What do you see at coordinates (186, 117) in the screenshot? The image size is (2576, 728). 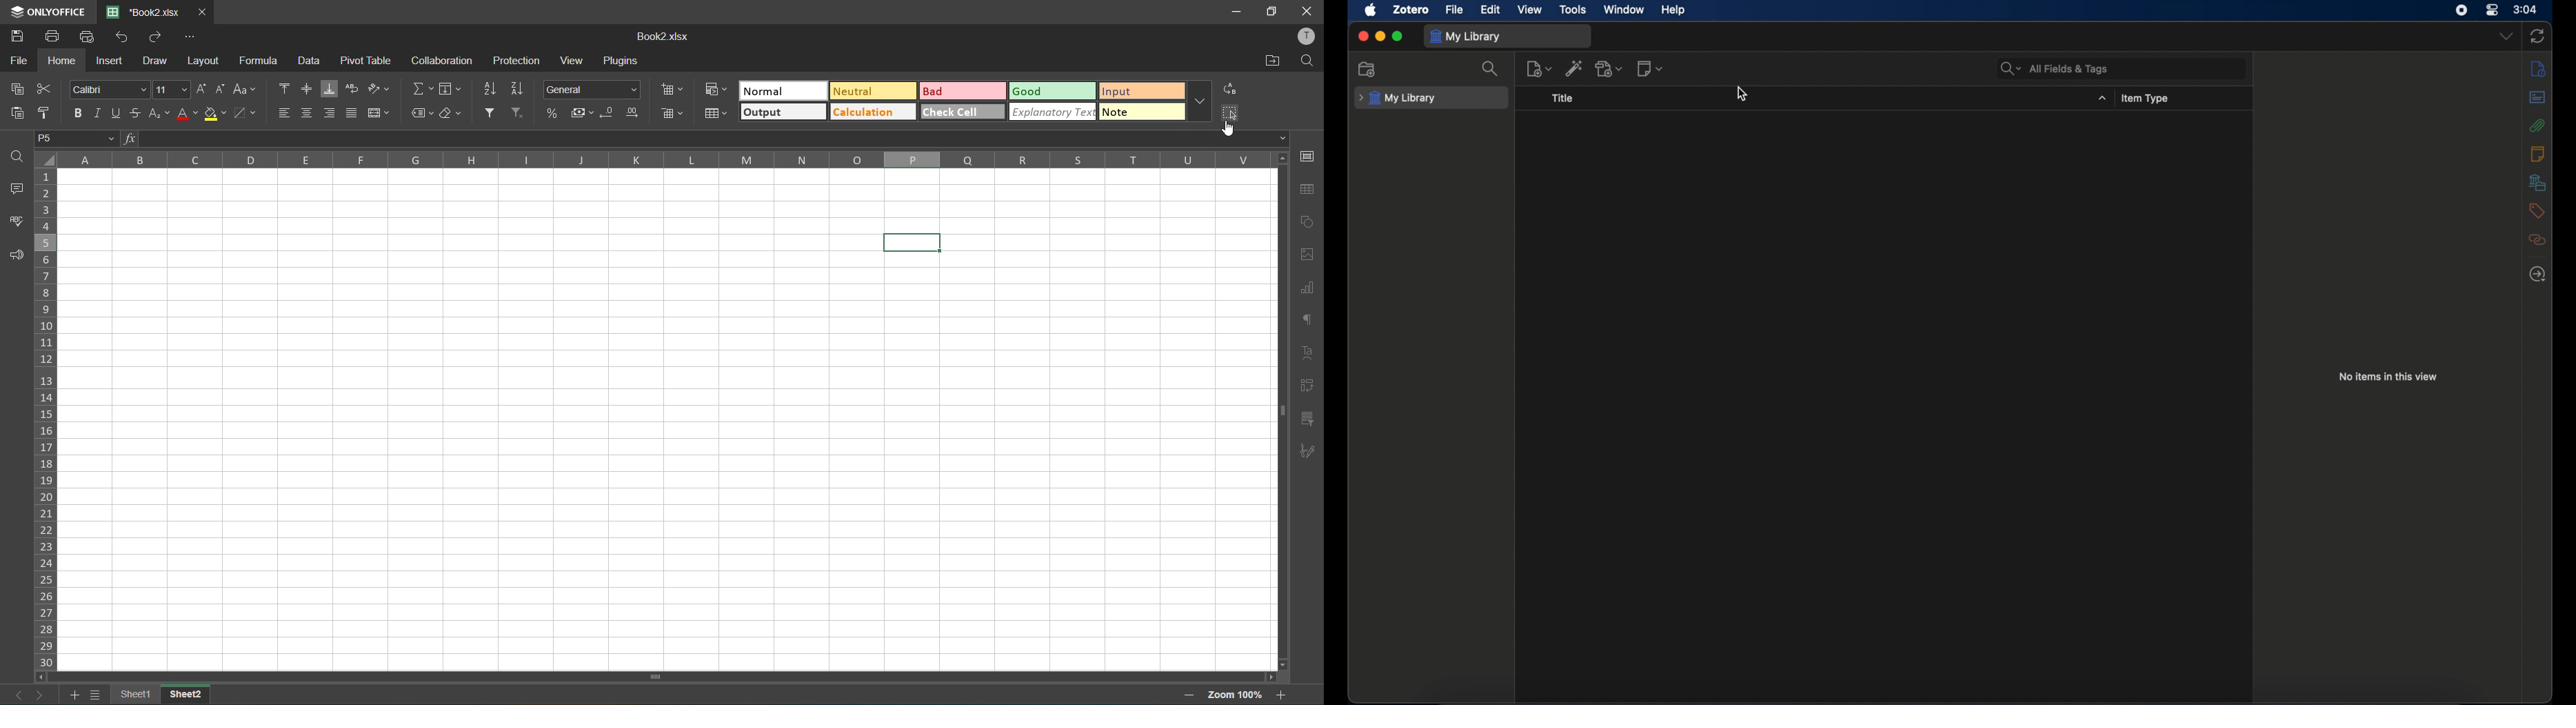 I see `font color` at bounding box center [186, 117].